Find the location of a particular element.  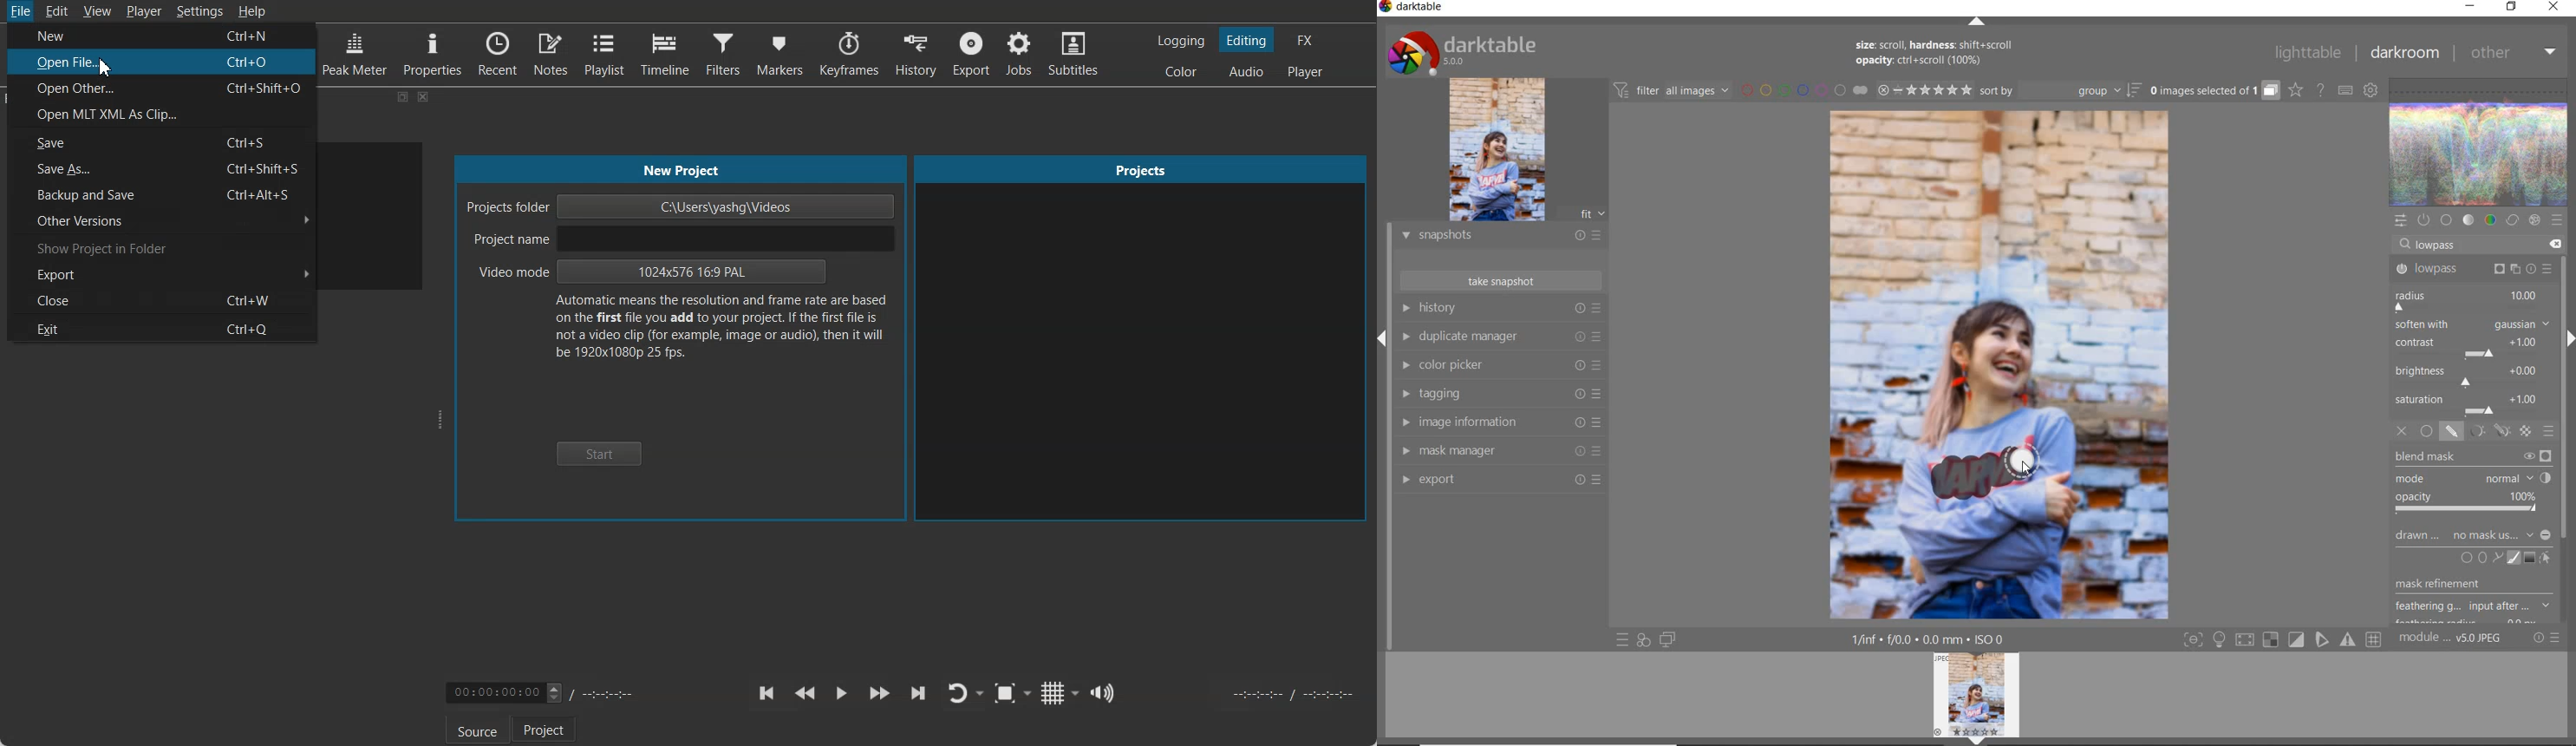

delete is located at coordinates (2553, 243).